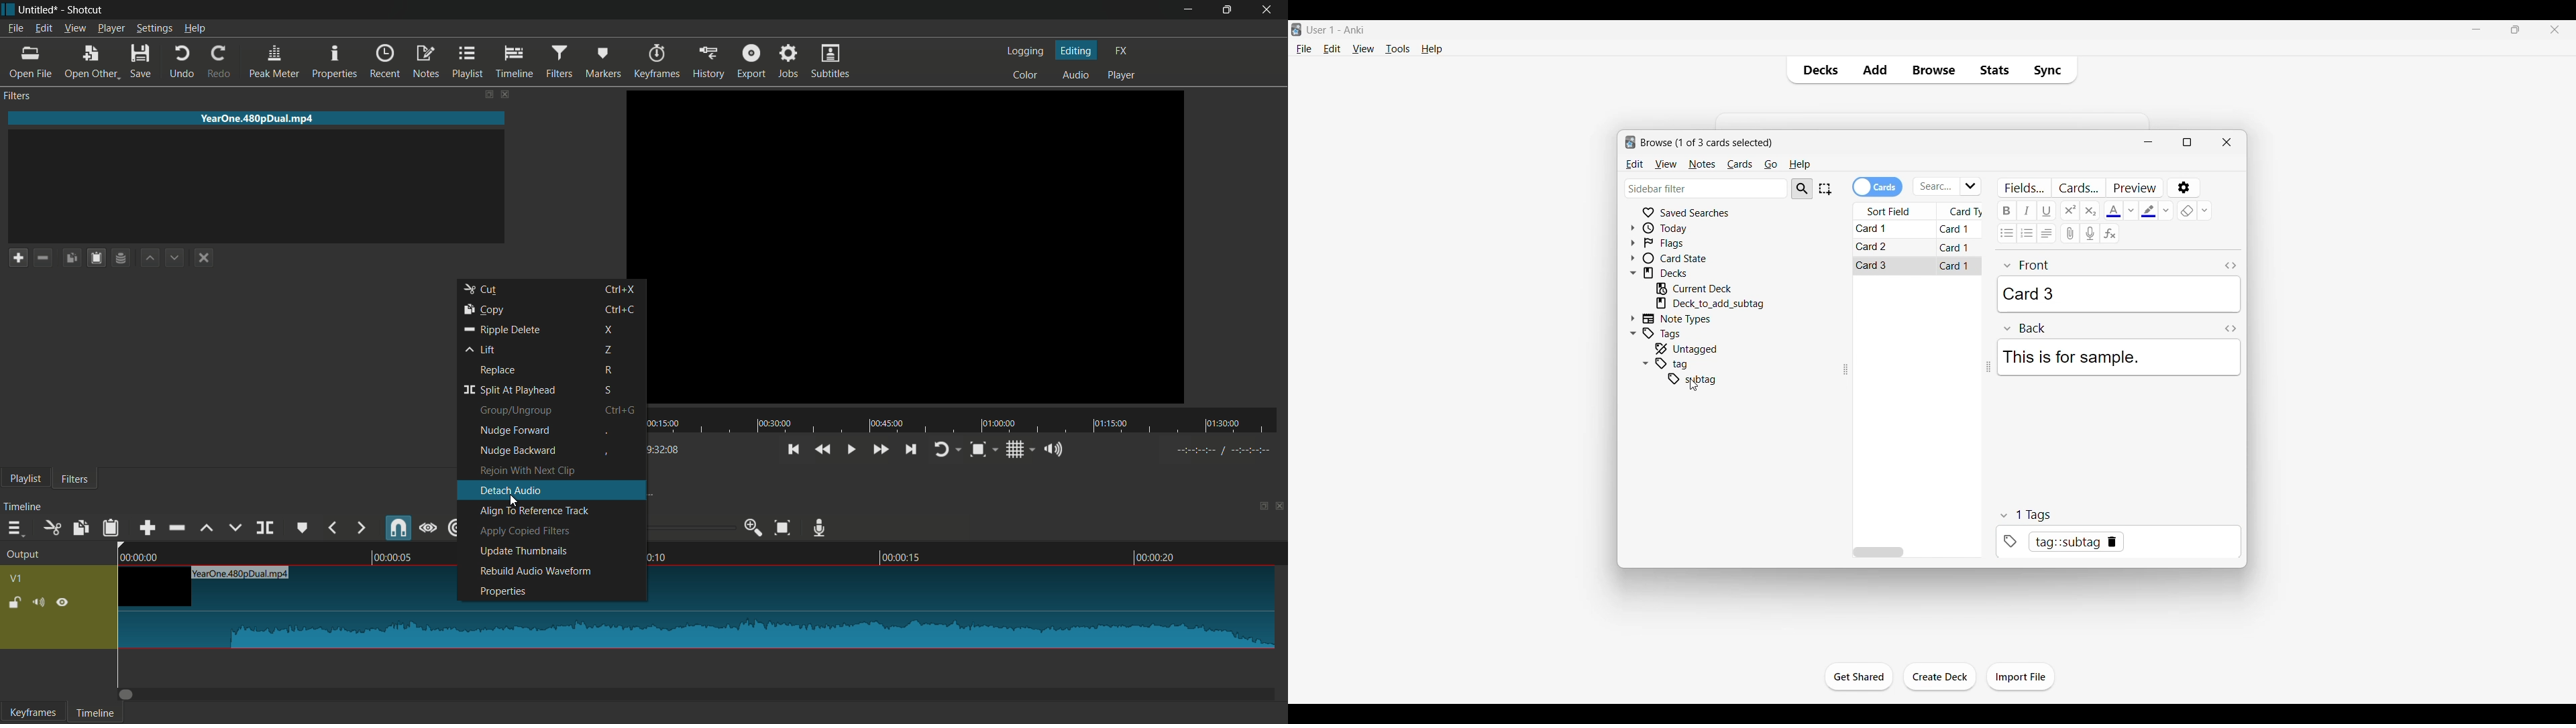 The height and width of the screenshot is (728, 2576). I want to click on Selected text color, so click(2113, 211).